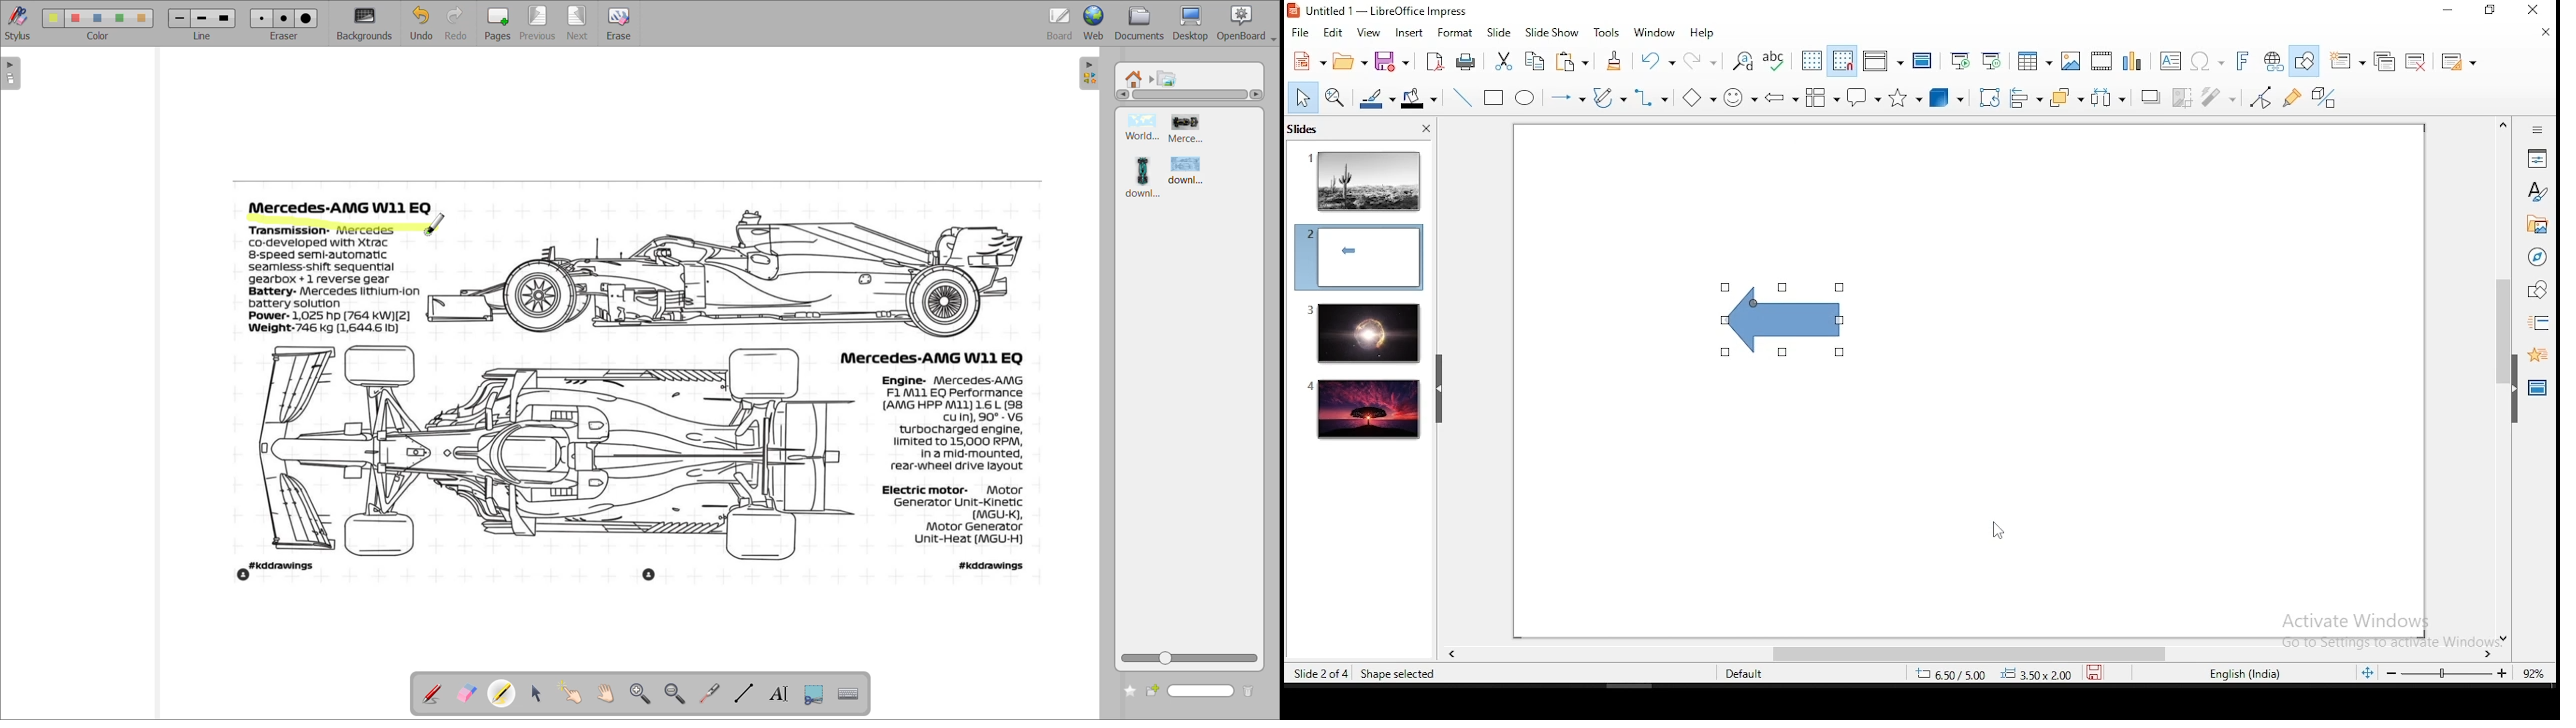 The width and height of the screenshot is (2576, 728). I want to click on shadow, so click(2150, 95).